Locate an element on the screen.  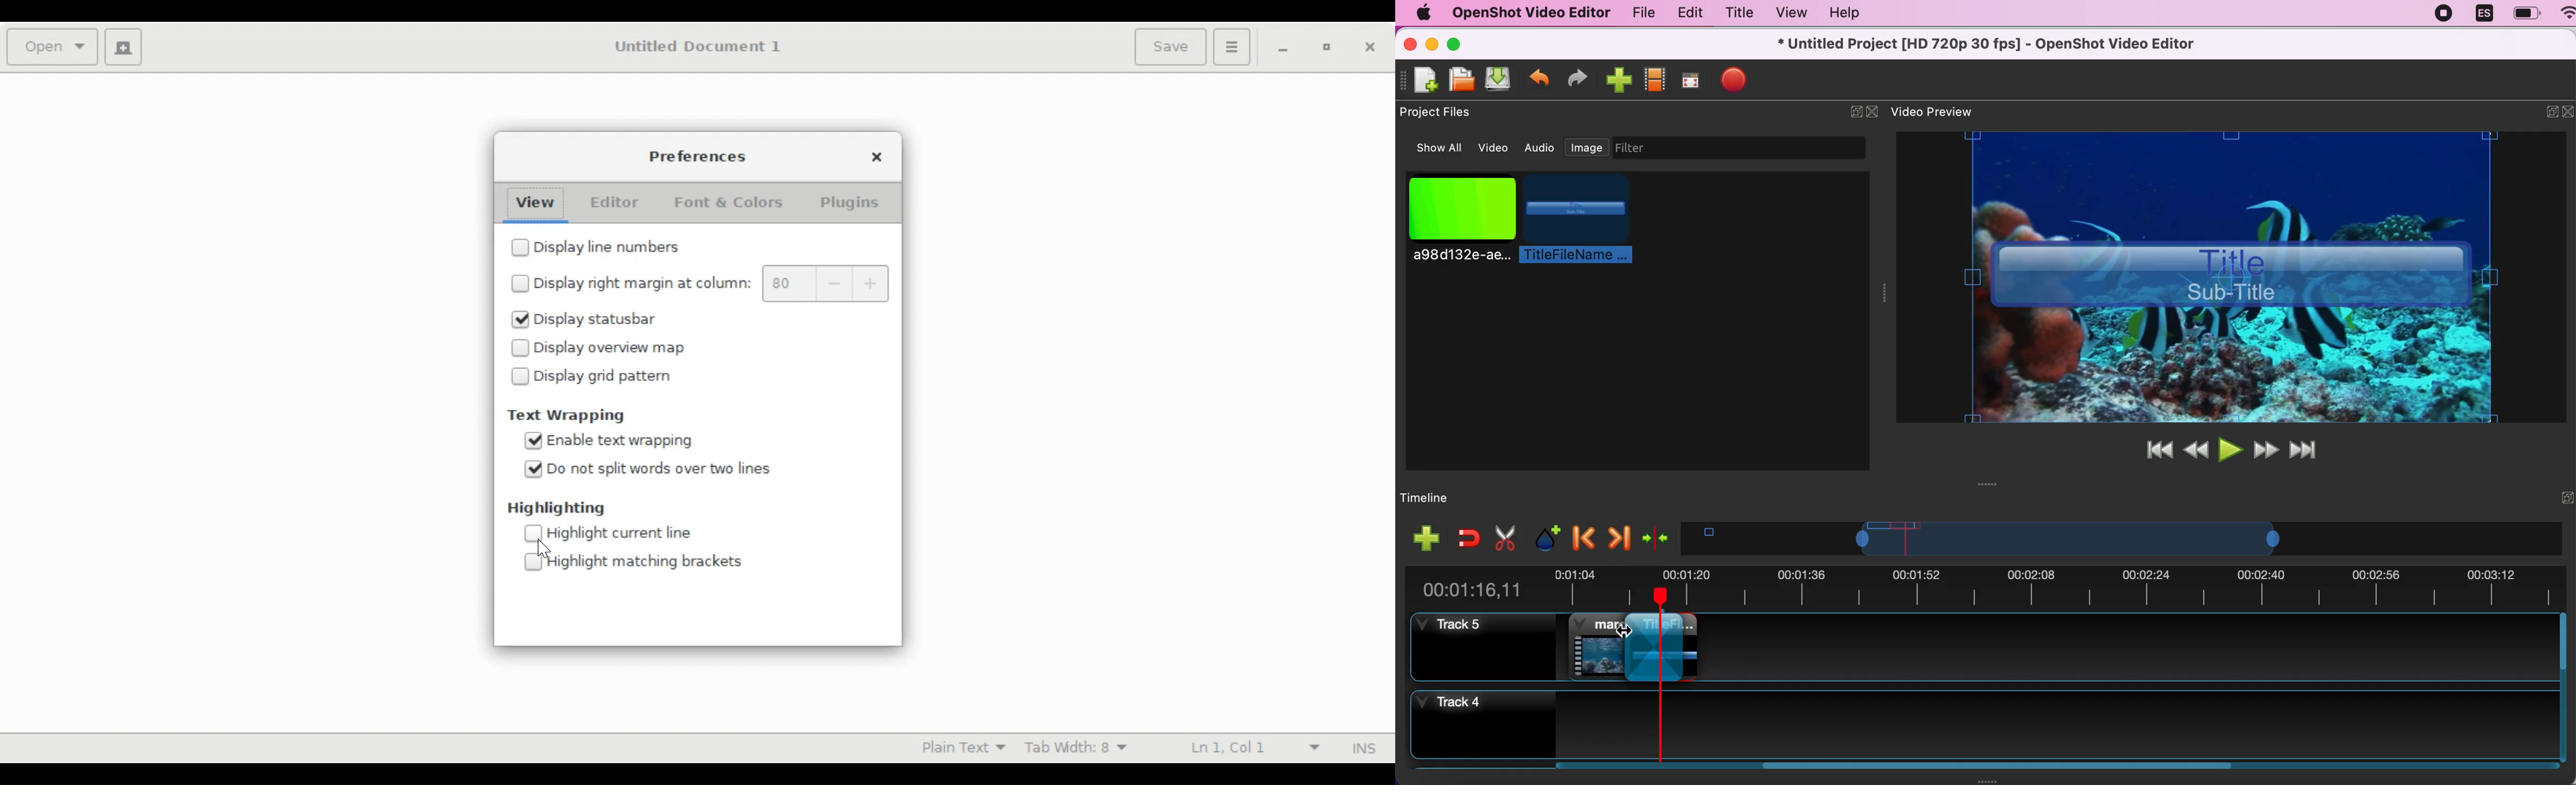
Save is located at coordinates (1170, 46).